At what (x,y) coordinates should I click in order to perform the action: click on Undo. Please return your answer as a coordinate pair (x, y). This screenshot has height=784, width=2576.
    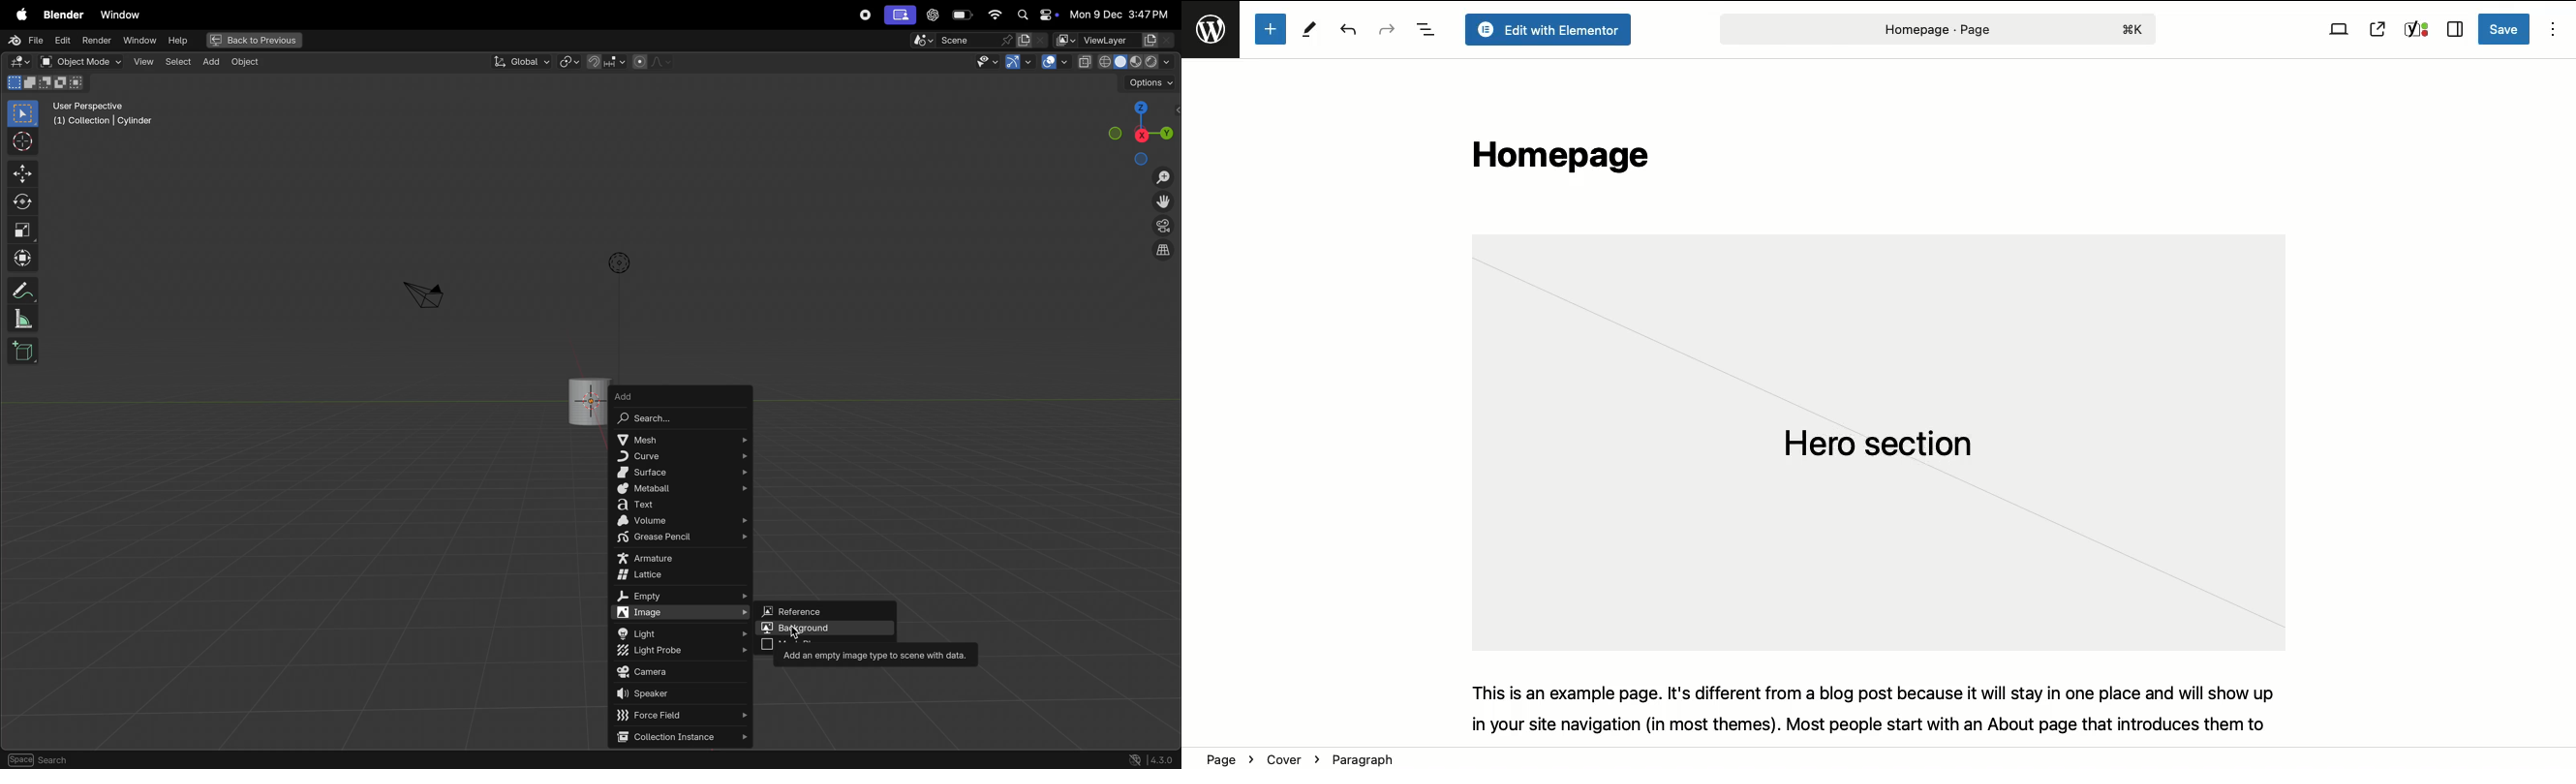
    Looking at the image, I should click on (1351, 31).